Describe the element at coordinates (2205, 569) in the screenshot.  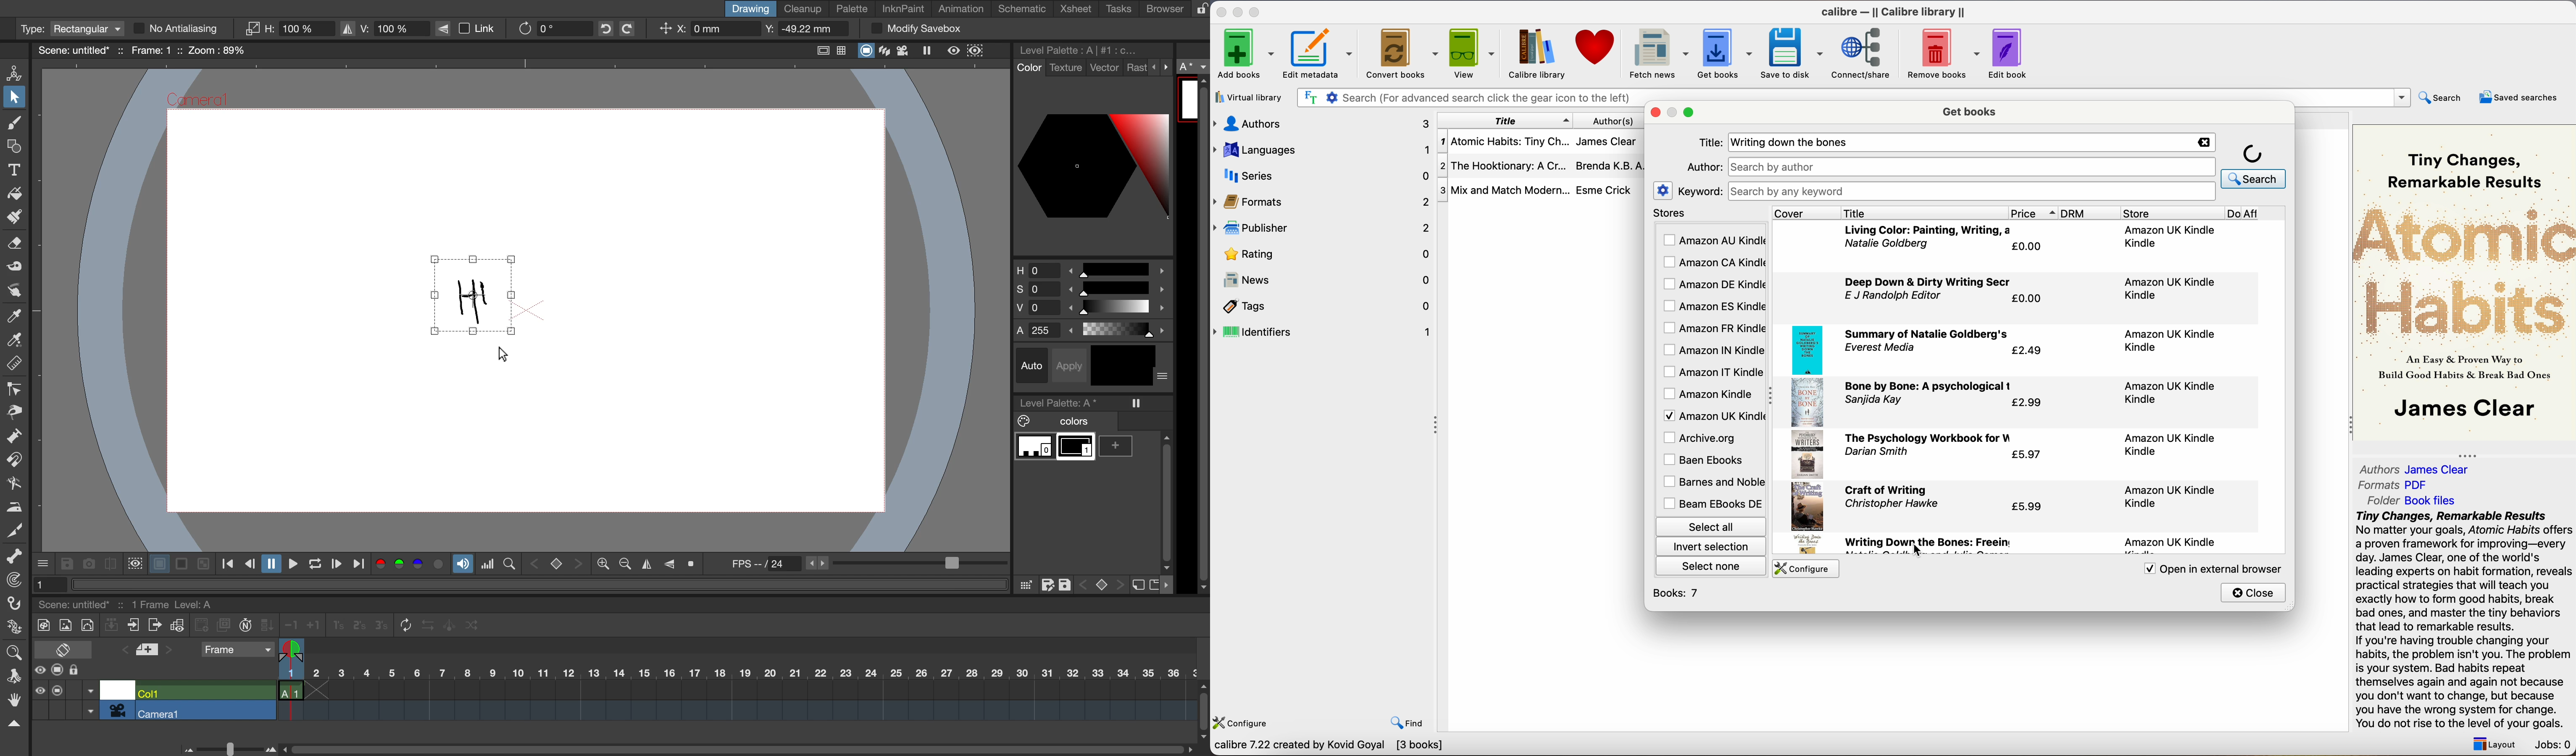
I see `open in external browser` at that location.